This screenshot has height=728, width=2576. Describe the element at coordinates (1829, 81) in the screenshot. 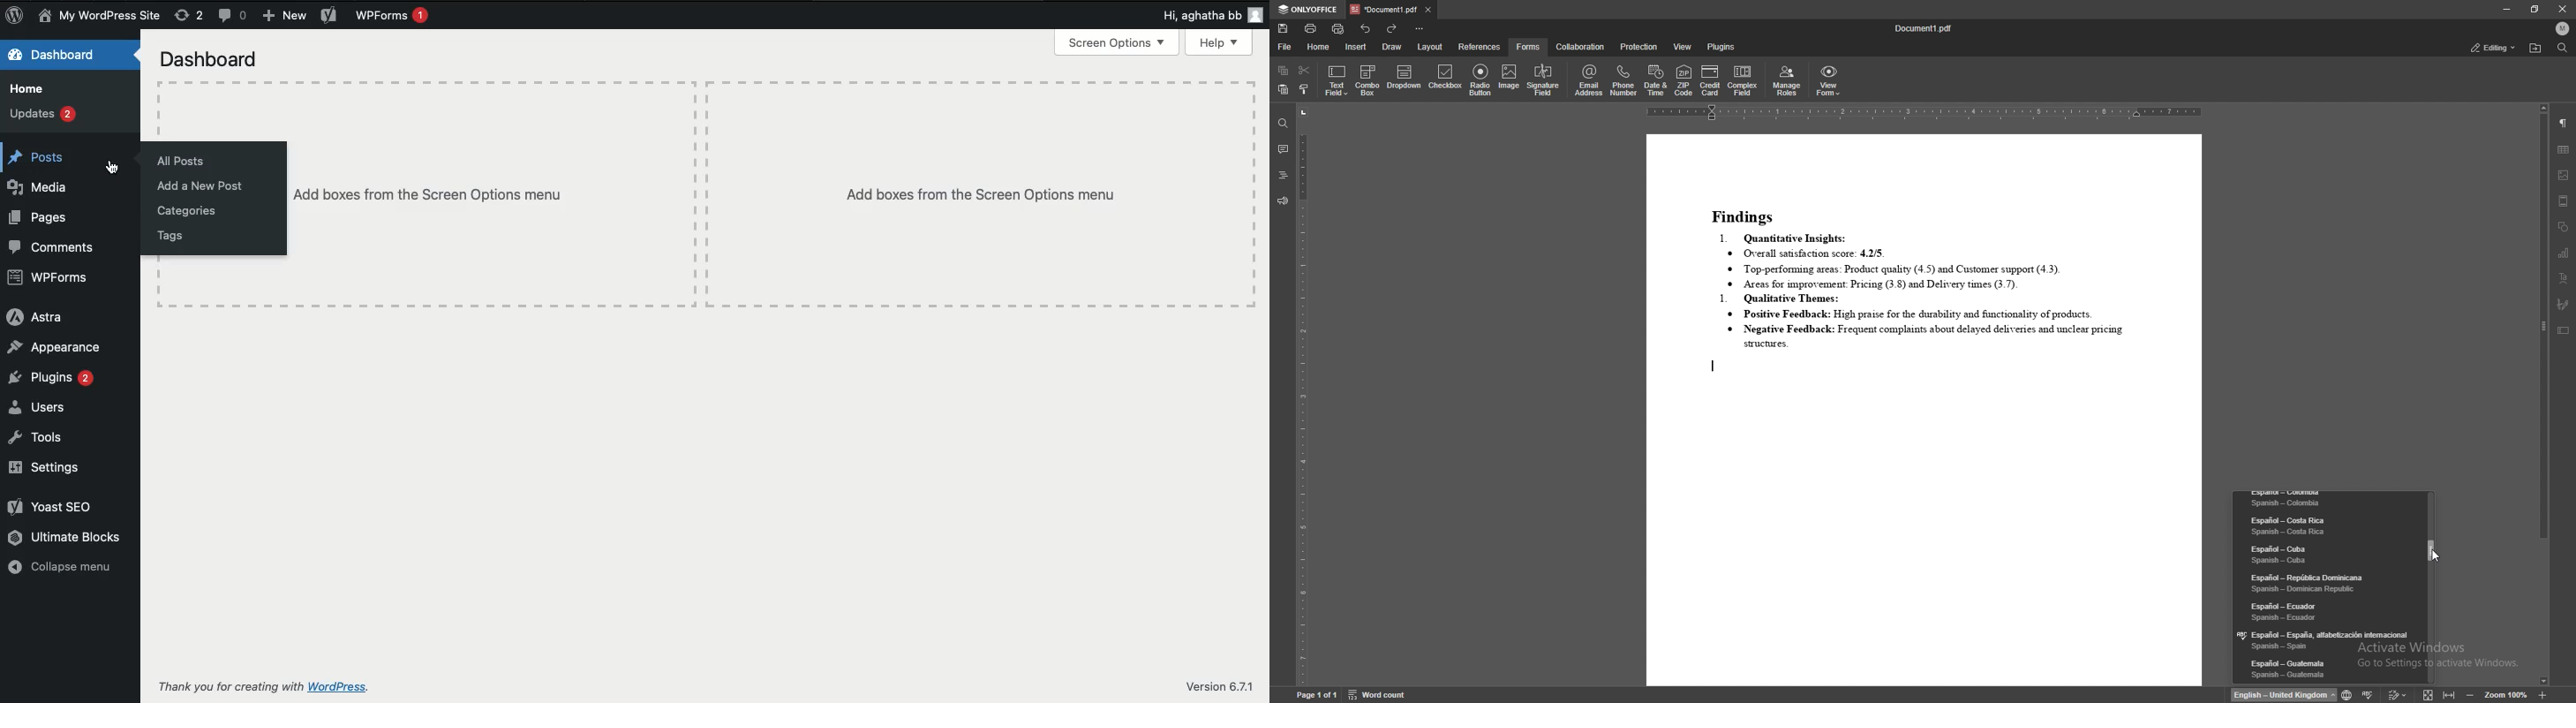

I see `view form` at that location.